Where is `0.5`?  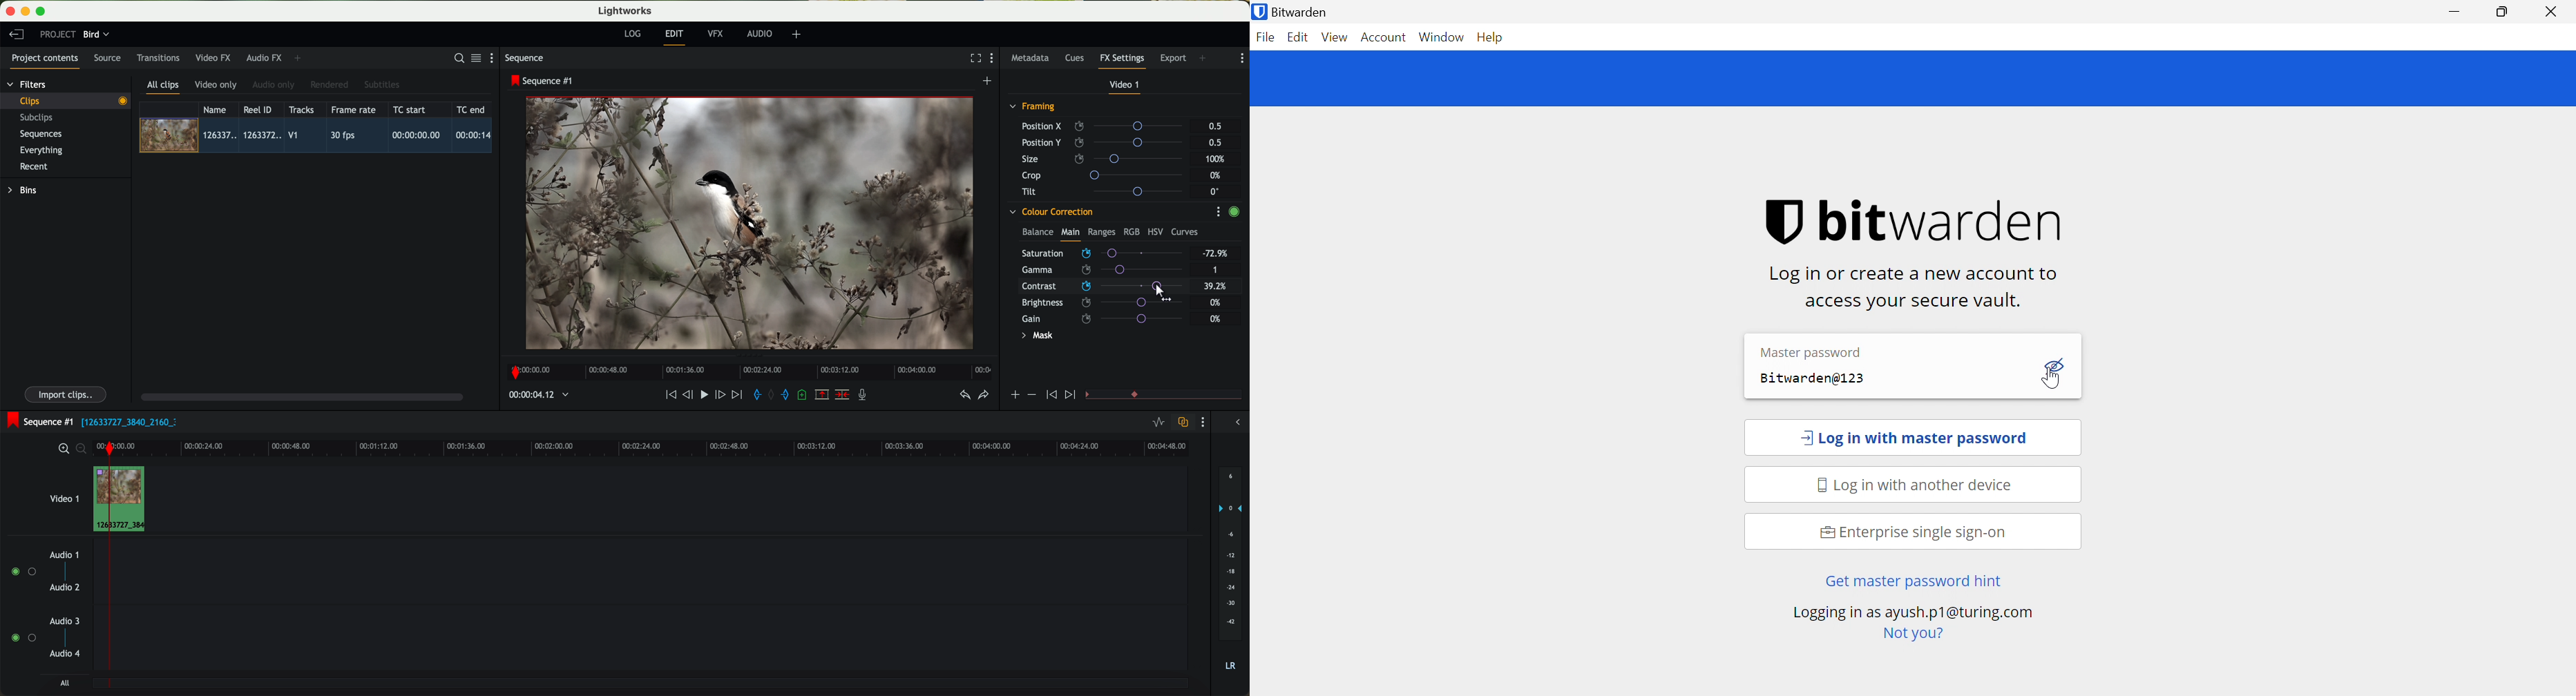
0.5 is located at coordinates (1214, 142).